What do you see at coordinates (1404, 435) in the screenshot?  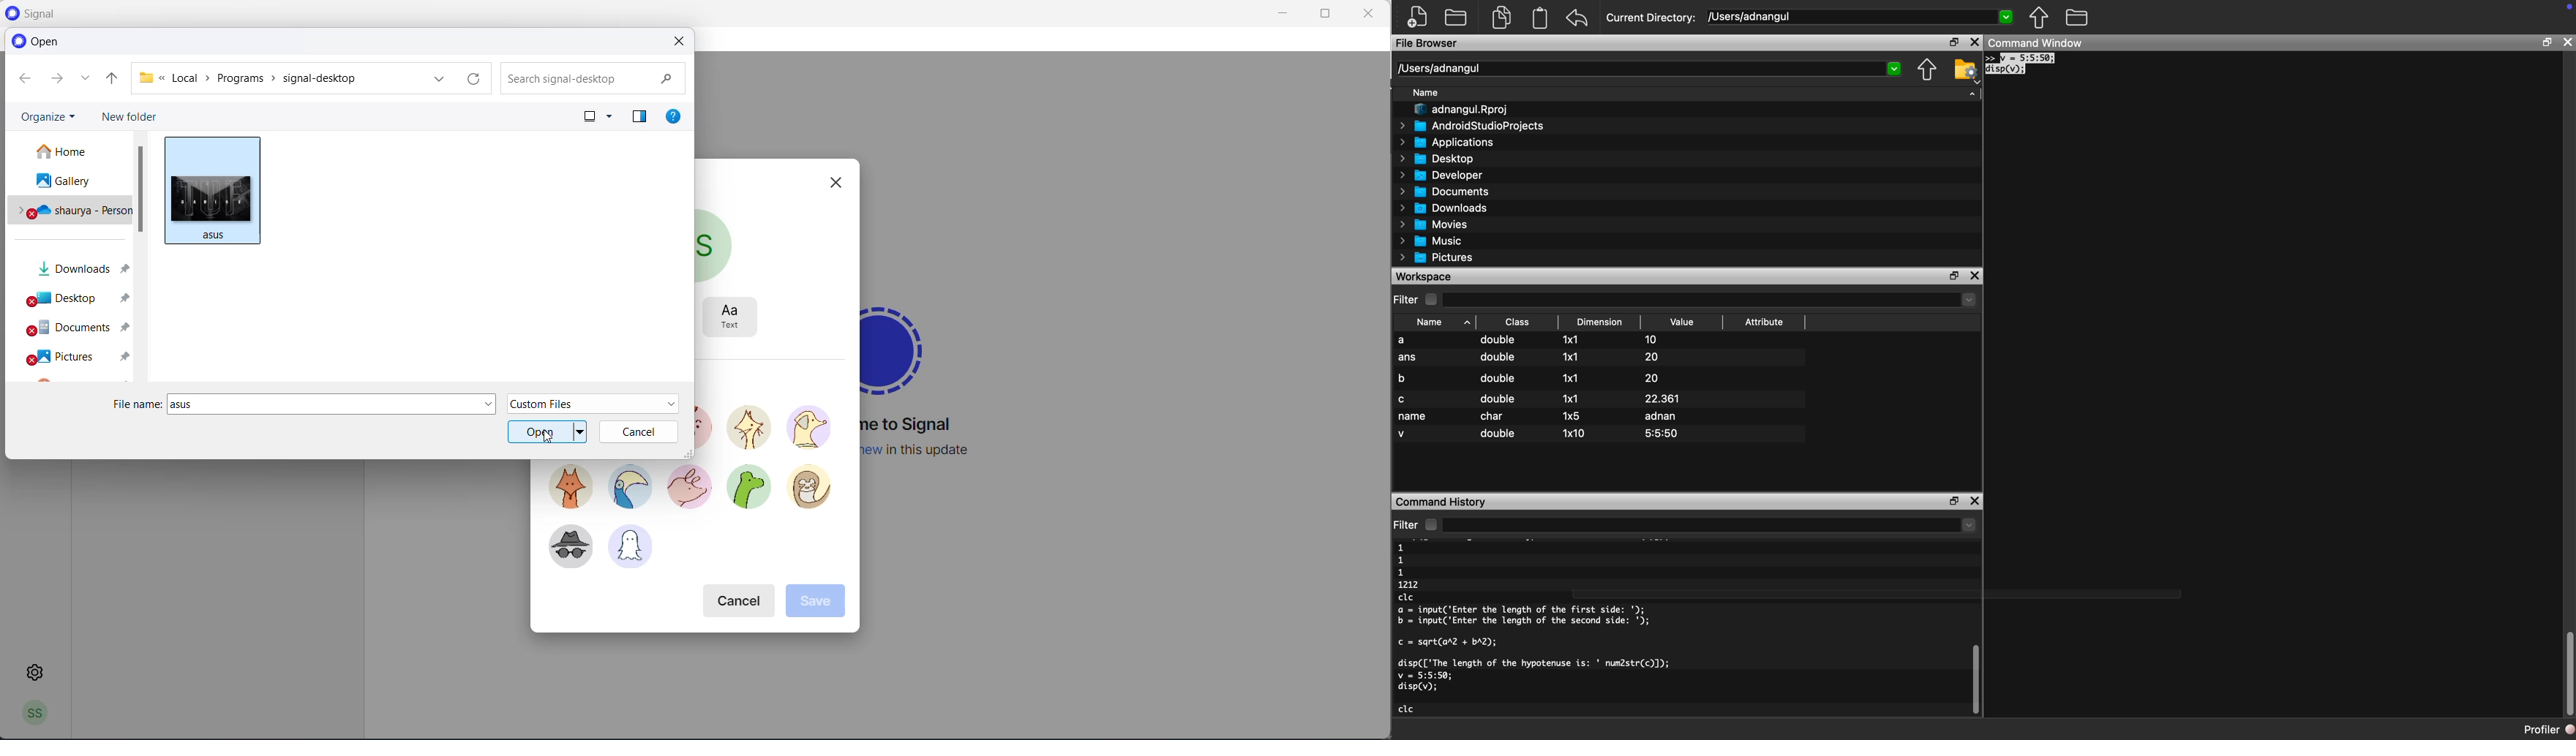 I see `v` at bounding box center [1404, 435].